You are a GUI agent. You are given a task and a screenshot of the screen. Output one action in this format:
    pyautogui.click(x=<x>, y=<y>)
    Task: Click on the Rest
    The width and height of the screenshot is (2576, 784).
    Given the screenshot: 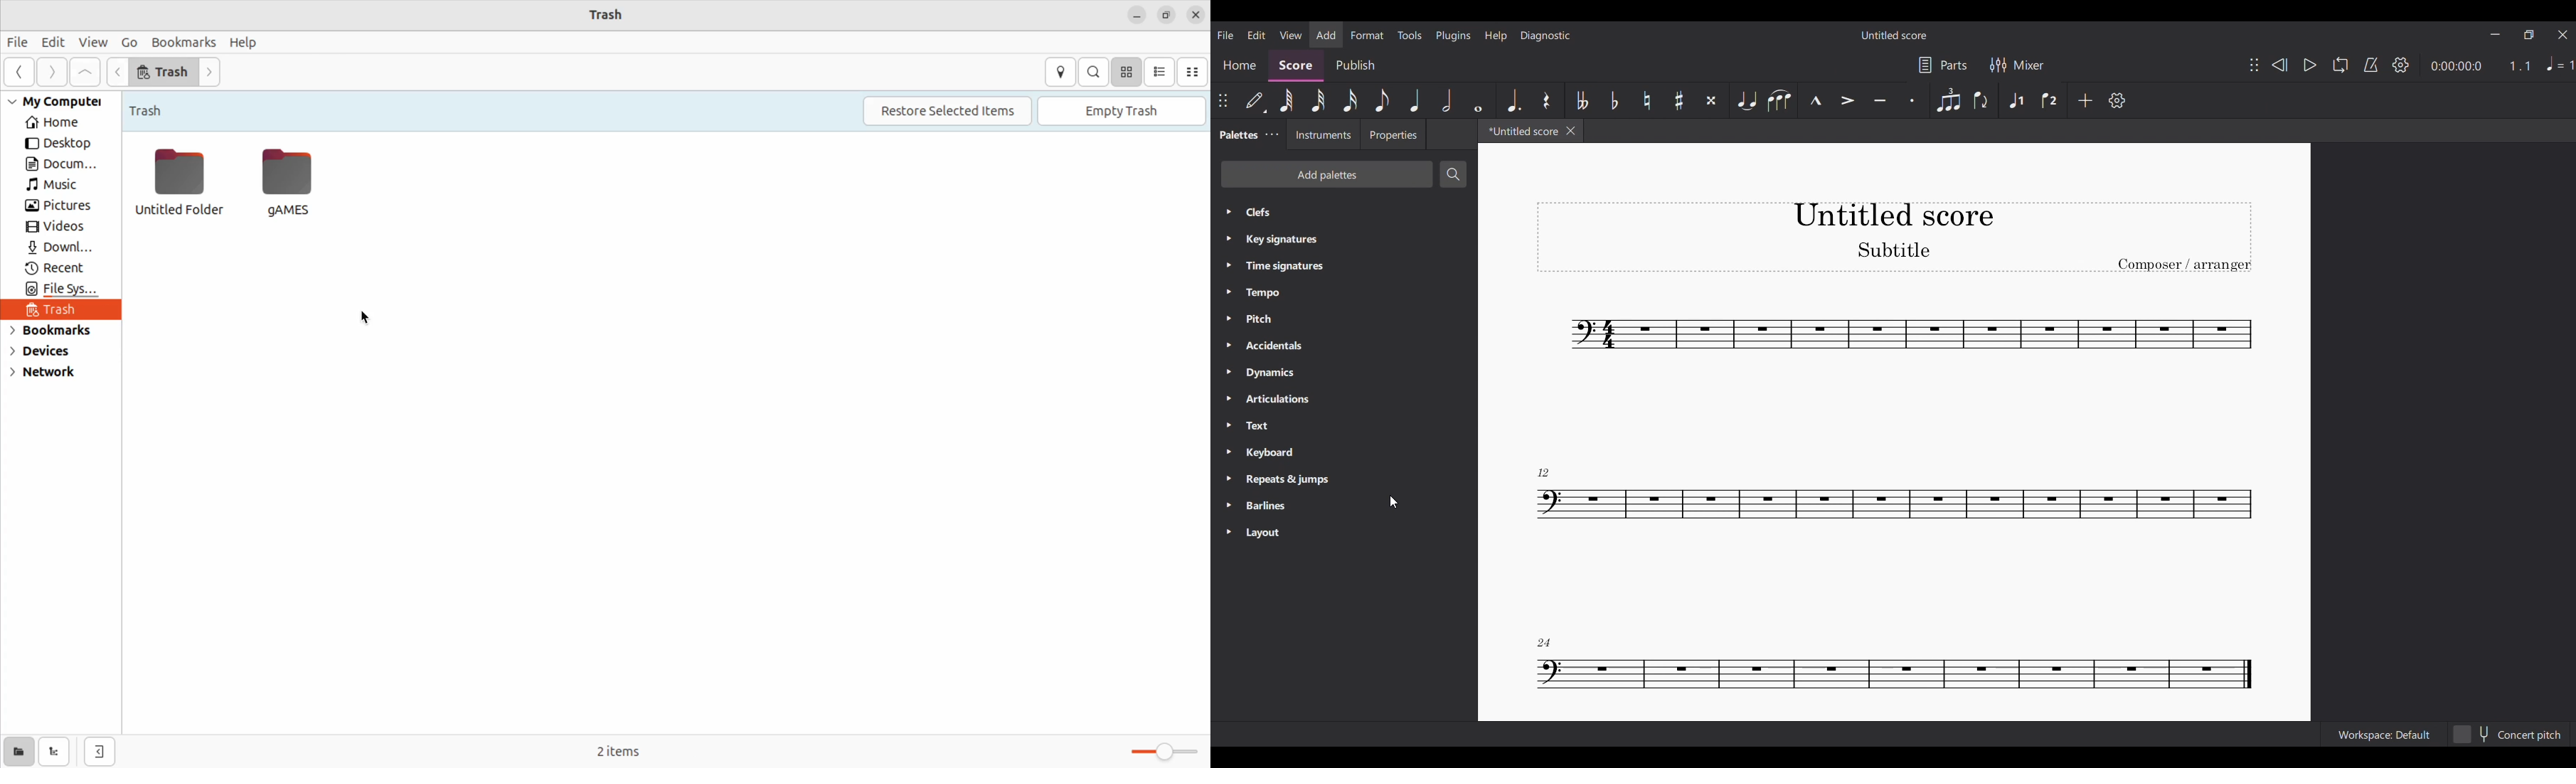 What is the action you would take?
    pyautogui.click(x=1882, y=98)
    